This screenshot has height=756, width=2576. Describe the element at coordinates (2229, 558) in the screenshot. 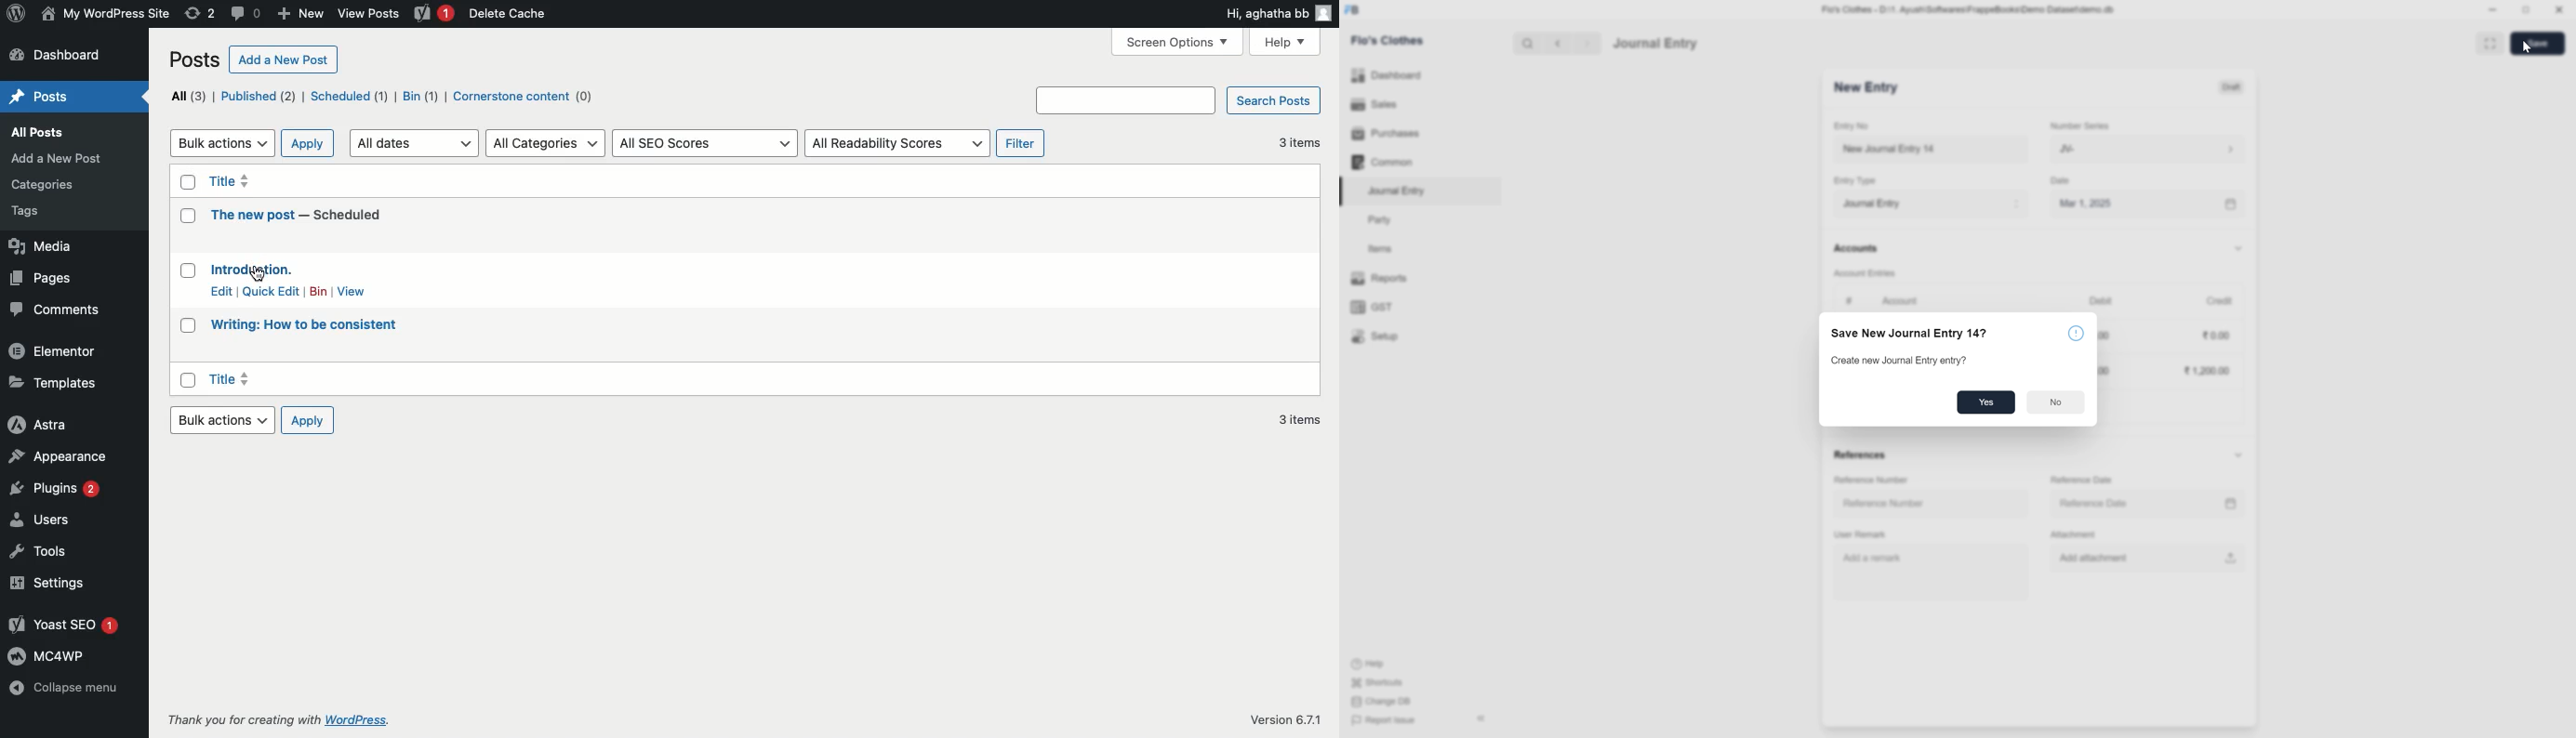

I see `upload` at that location.